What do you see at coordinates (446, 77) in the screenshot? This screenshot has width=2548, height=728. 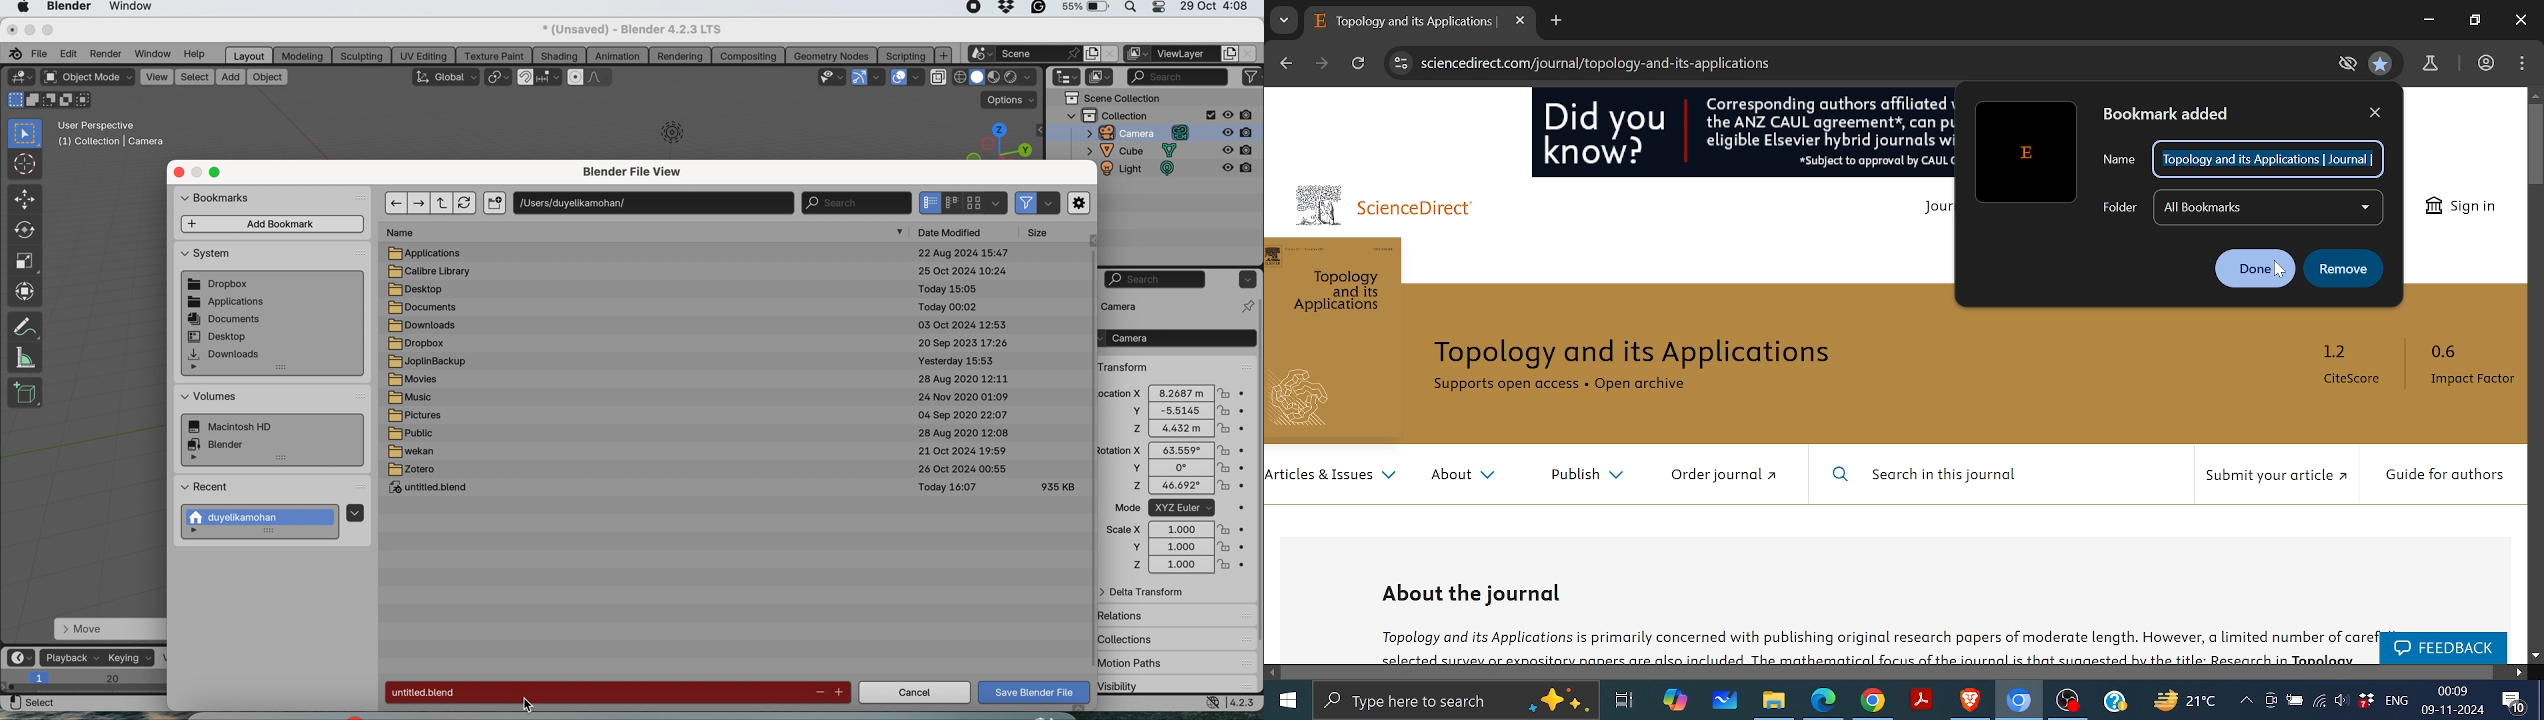 I see `transform orientation` at bounding box center [446, 77].